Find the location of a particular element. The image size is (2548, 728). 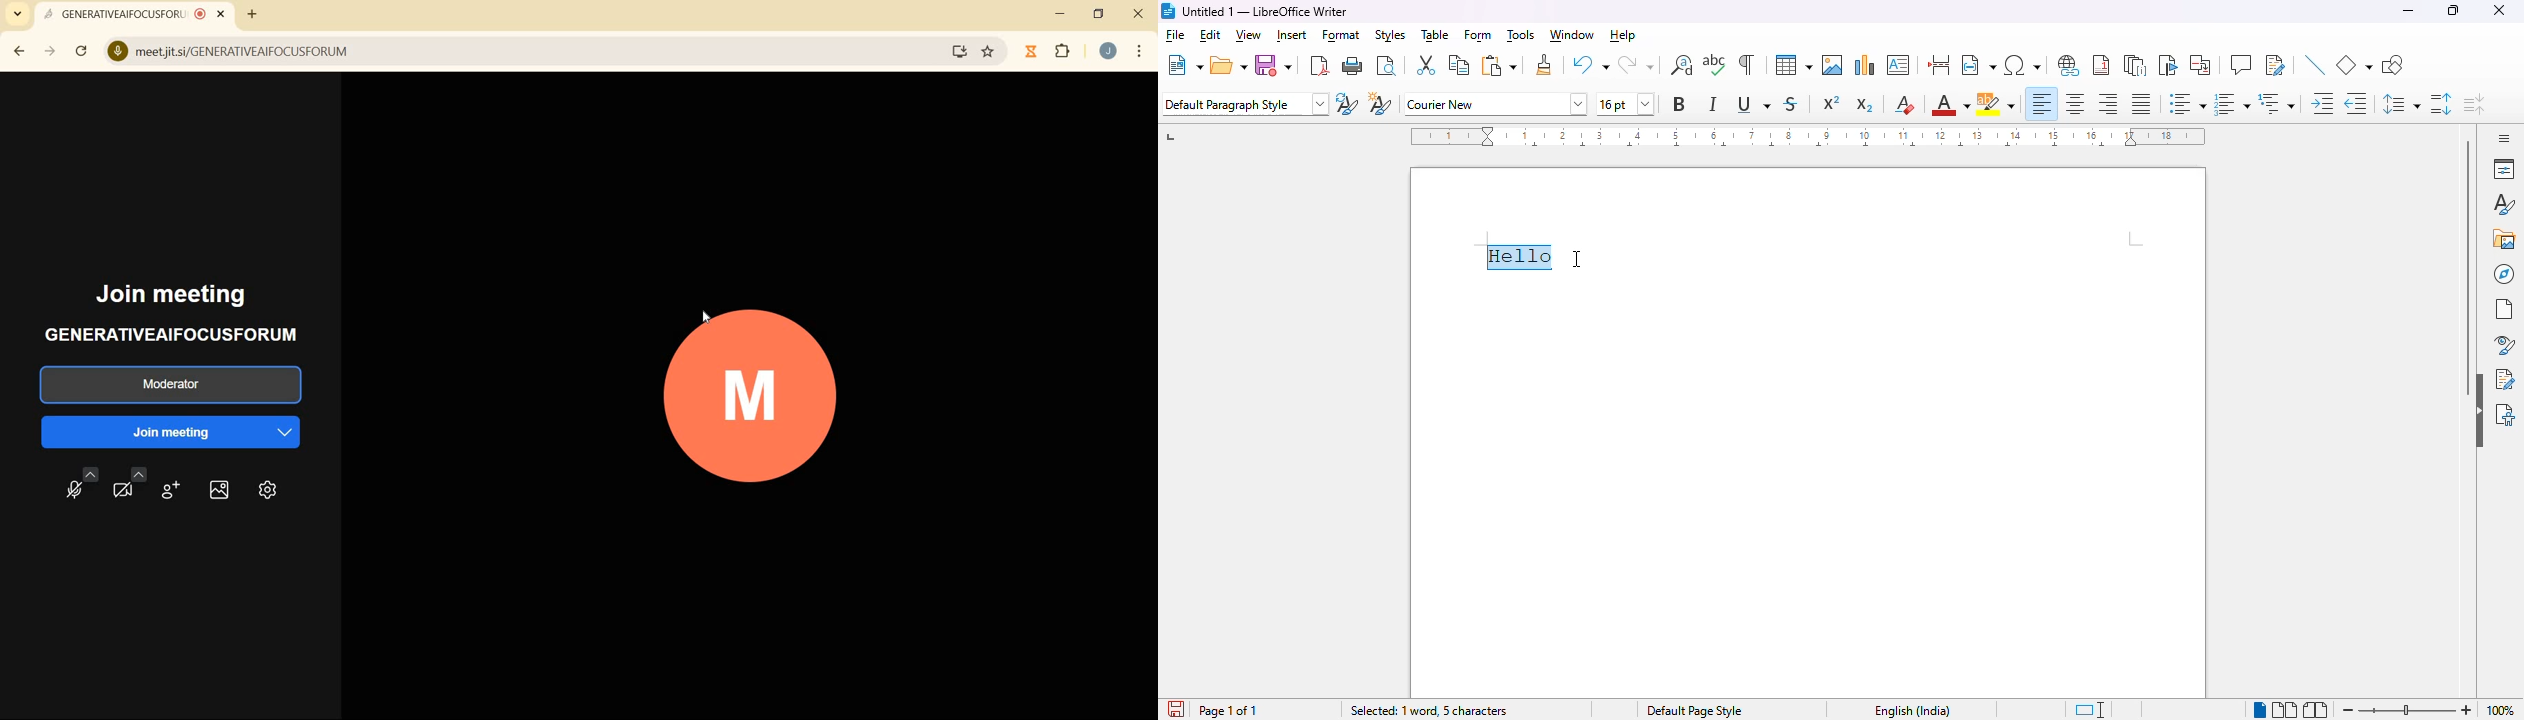

insert endnote is located at coordinates (2136, 64).